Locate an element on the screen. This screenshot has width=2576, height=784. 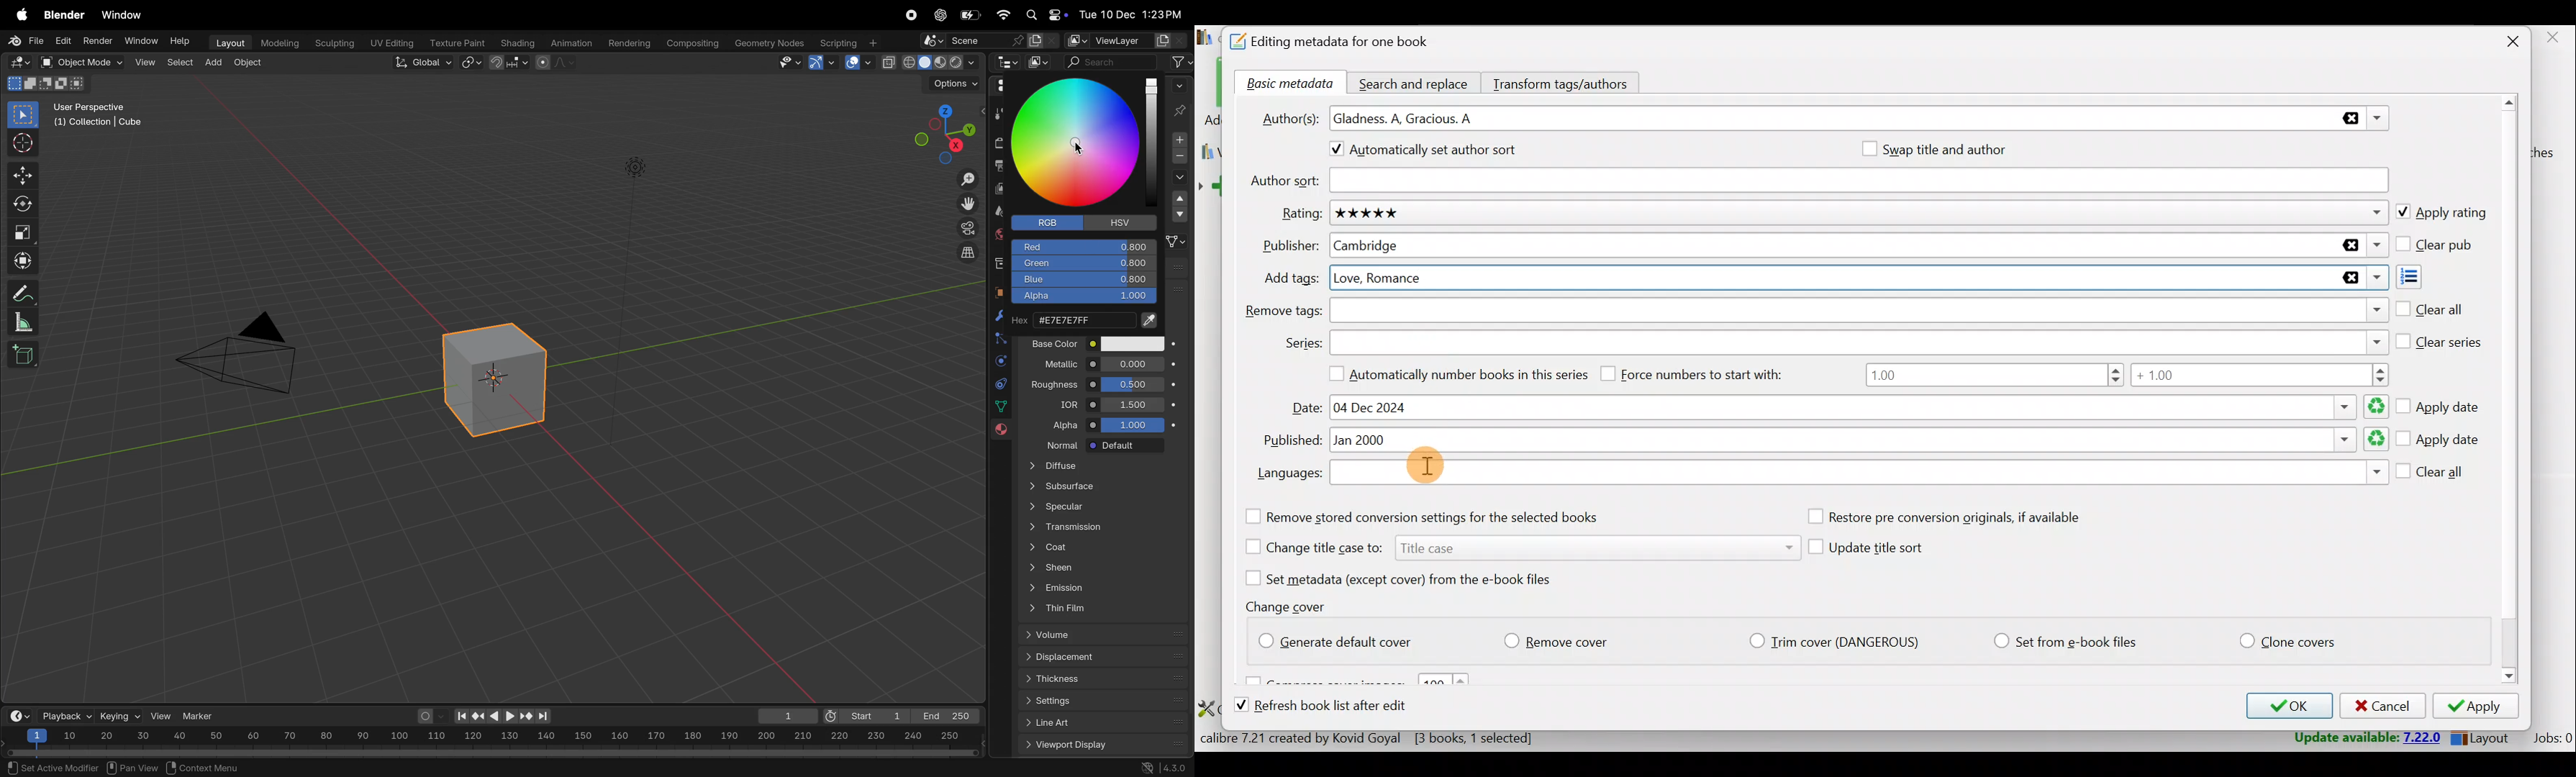
pin is located at coordinates (1182, 99).